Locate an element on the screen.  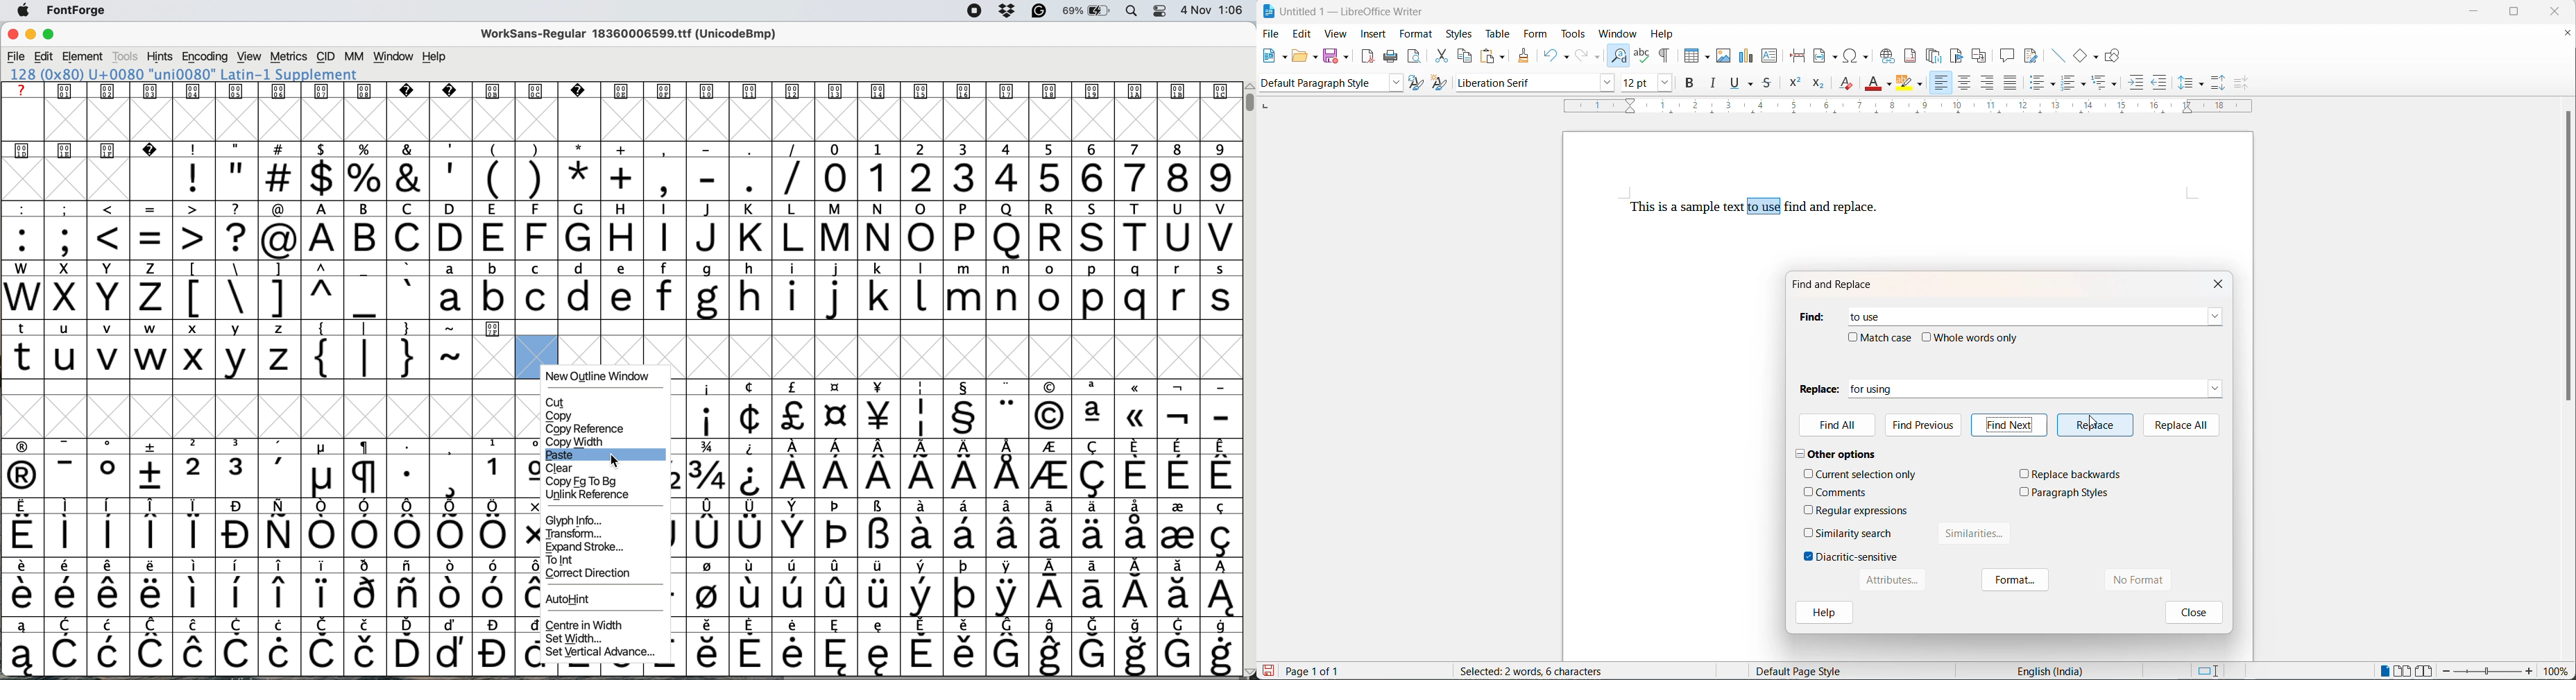
redo options is located at coordinates (1598, 58).